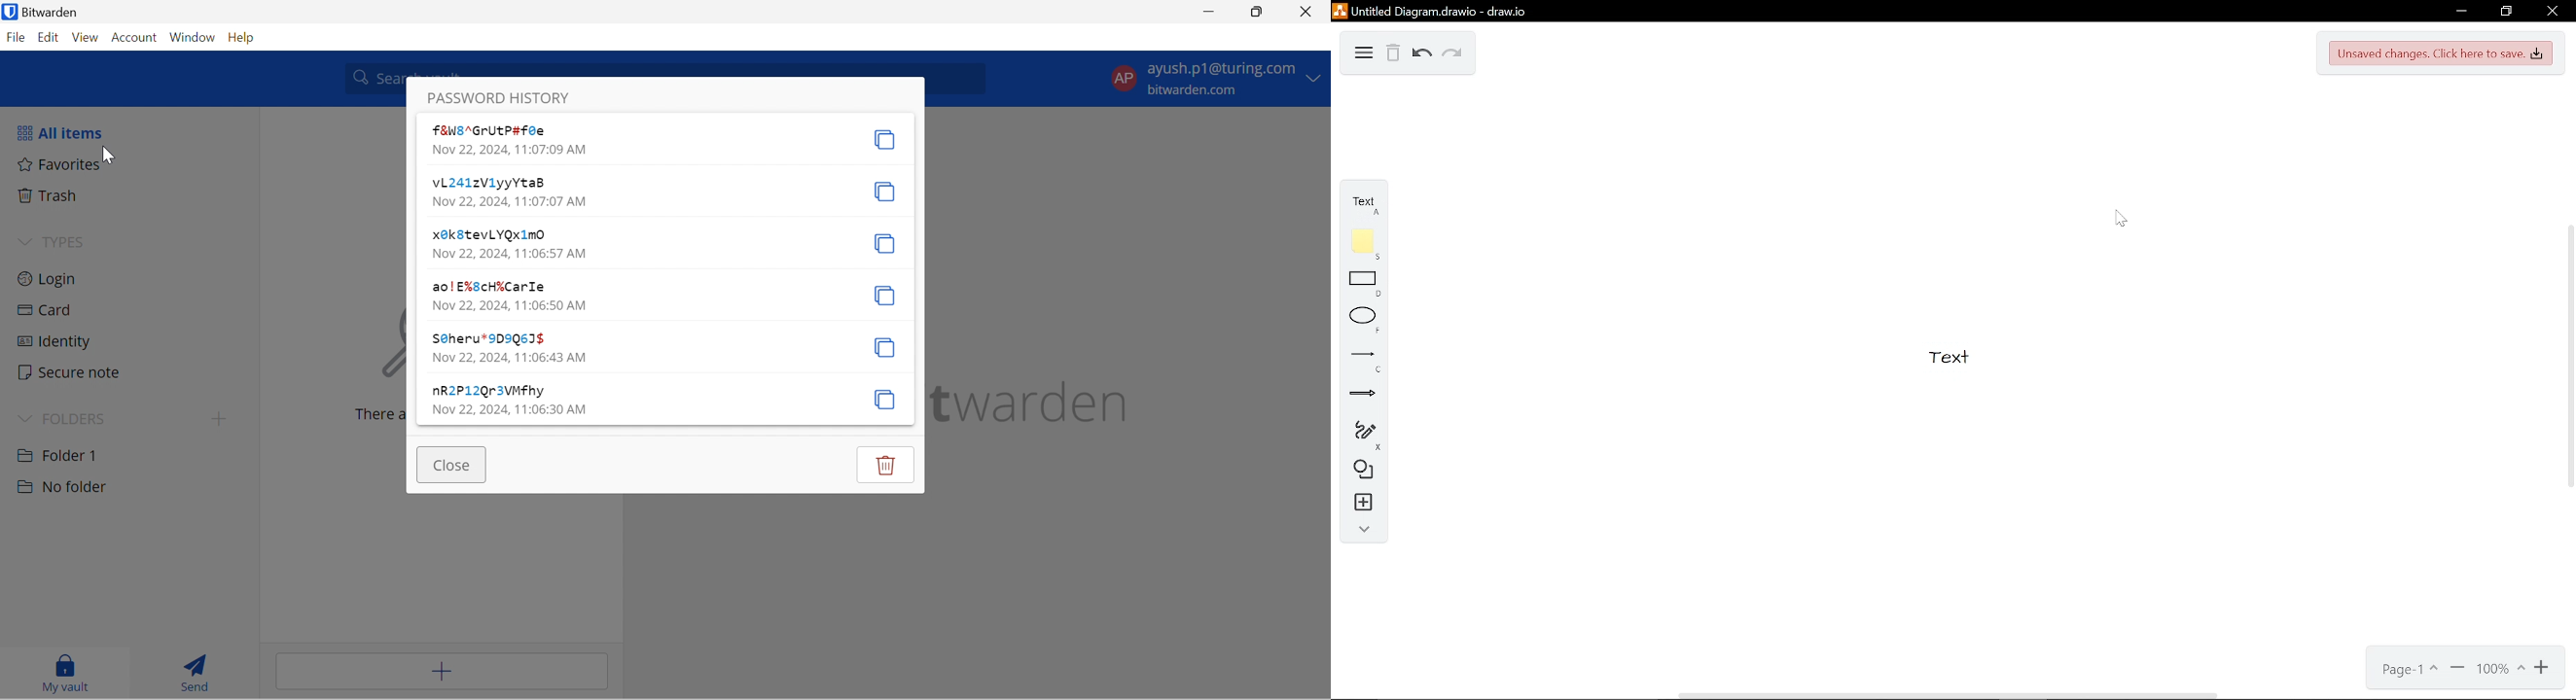 The image size is (2576, 700). What do you see at coordinates (56, 342) in the screenshot?
I see `Identity` at bounding box center [56, 342].